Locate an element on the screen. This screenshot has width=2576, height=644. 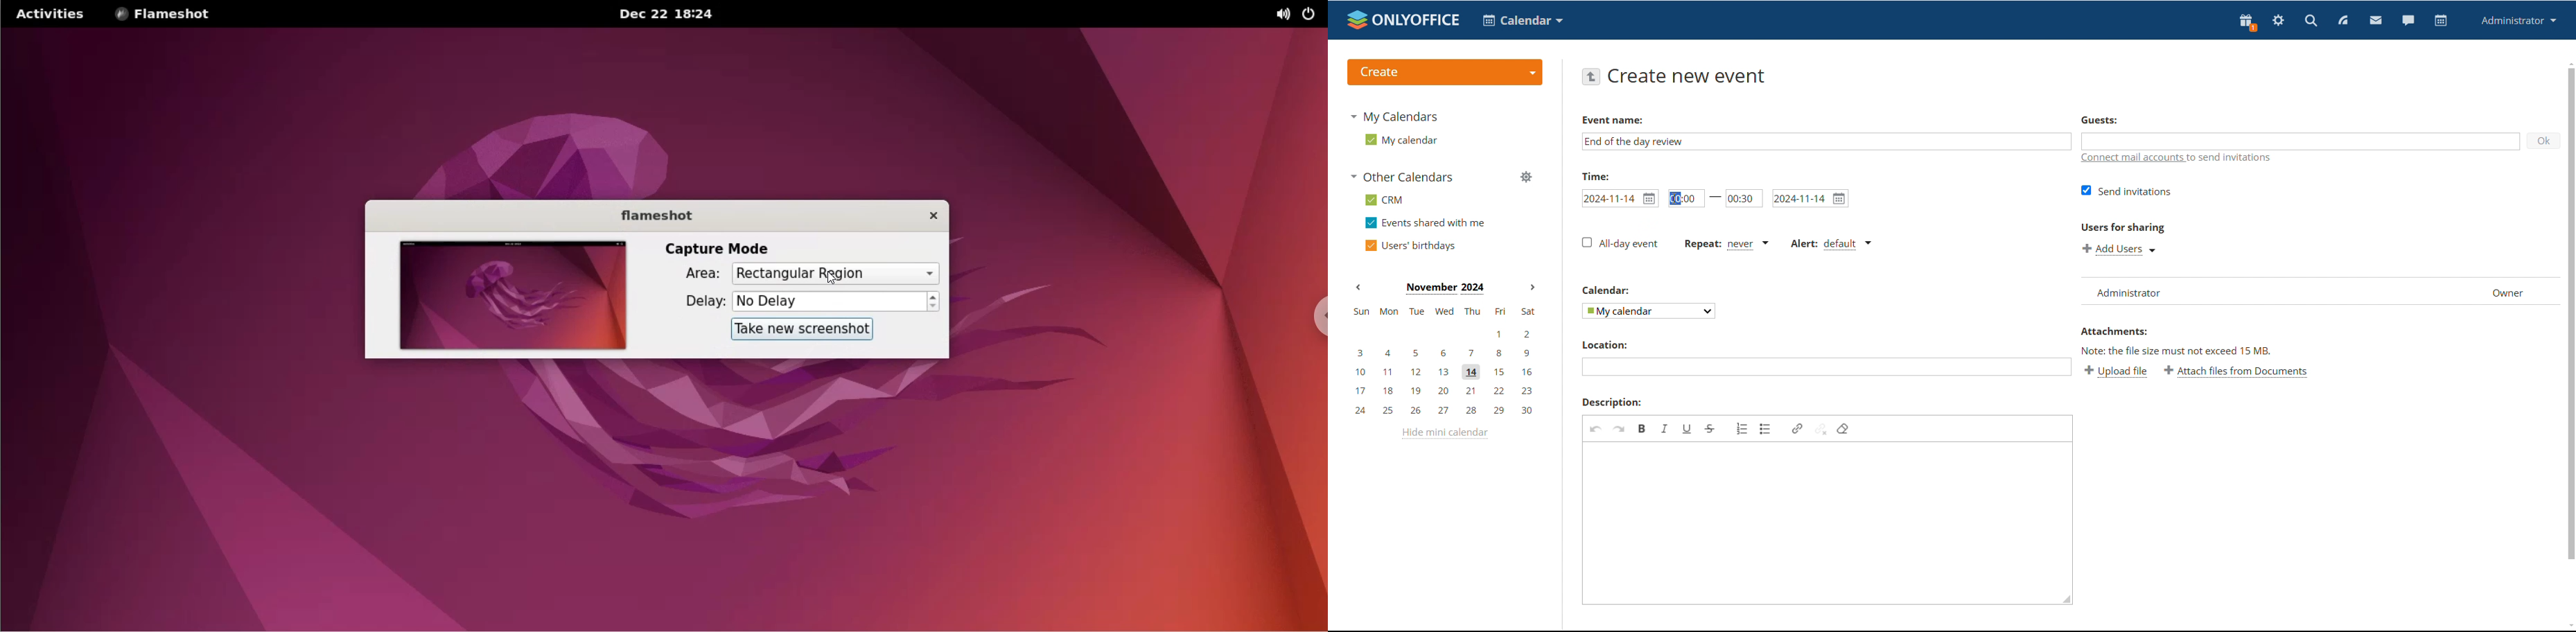
chat is located at coordinates (2409, 21).